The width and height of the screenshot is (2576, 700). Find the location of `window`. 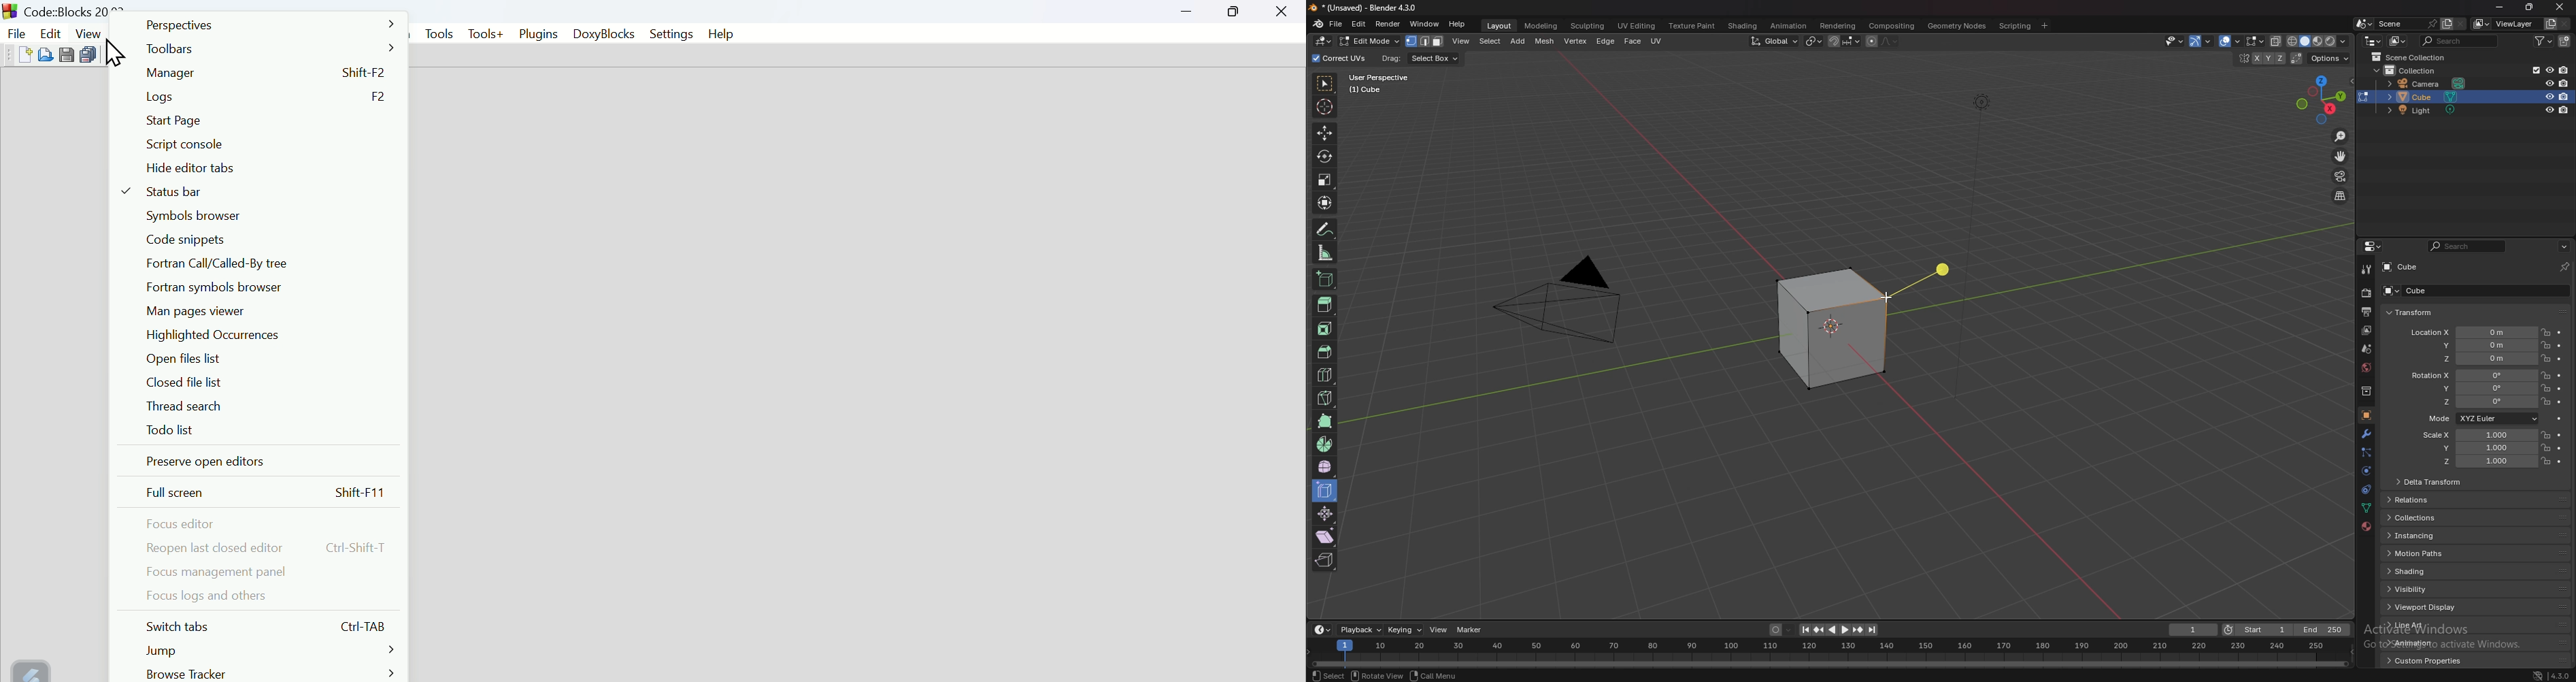

window is located at coordinates (1424, 24).